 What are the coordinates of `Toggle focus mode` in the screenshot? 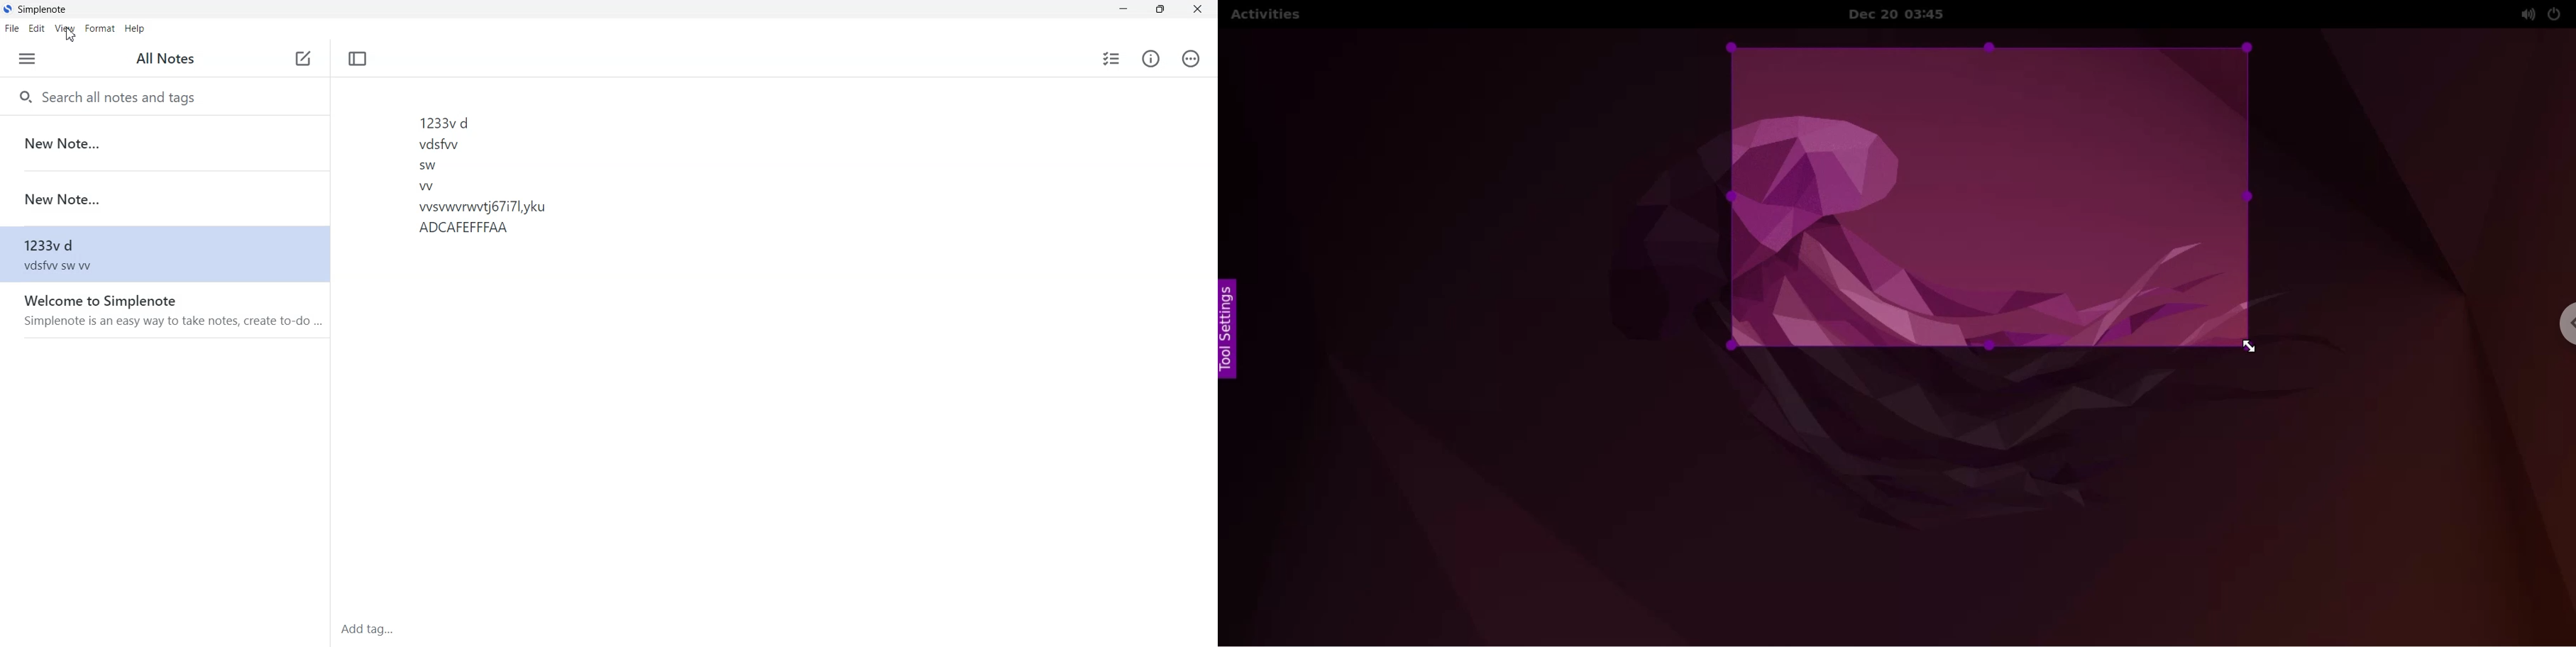 It's located at (357, 58).